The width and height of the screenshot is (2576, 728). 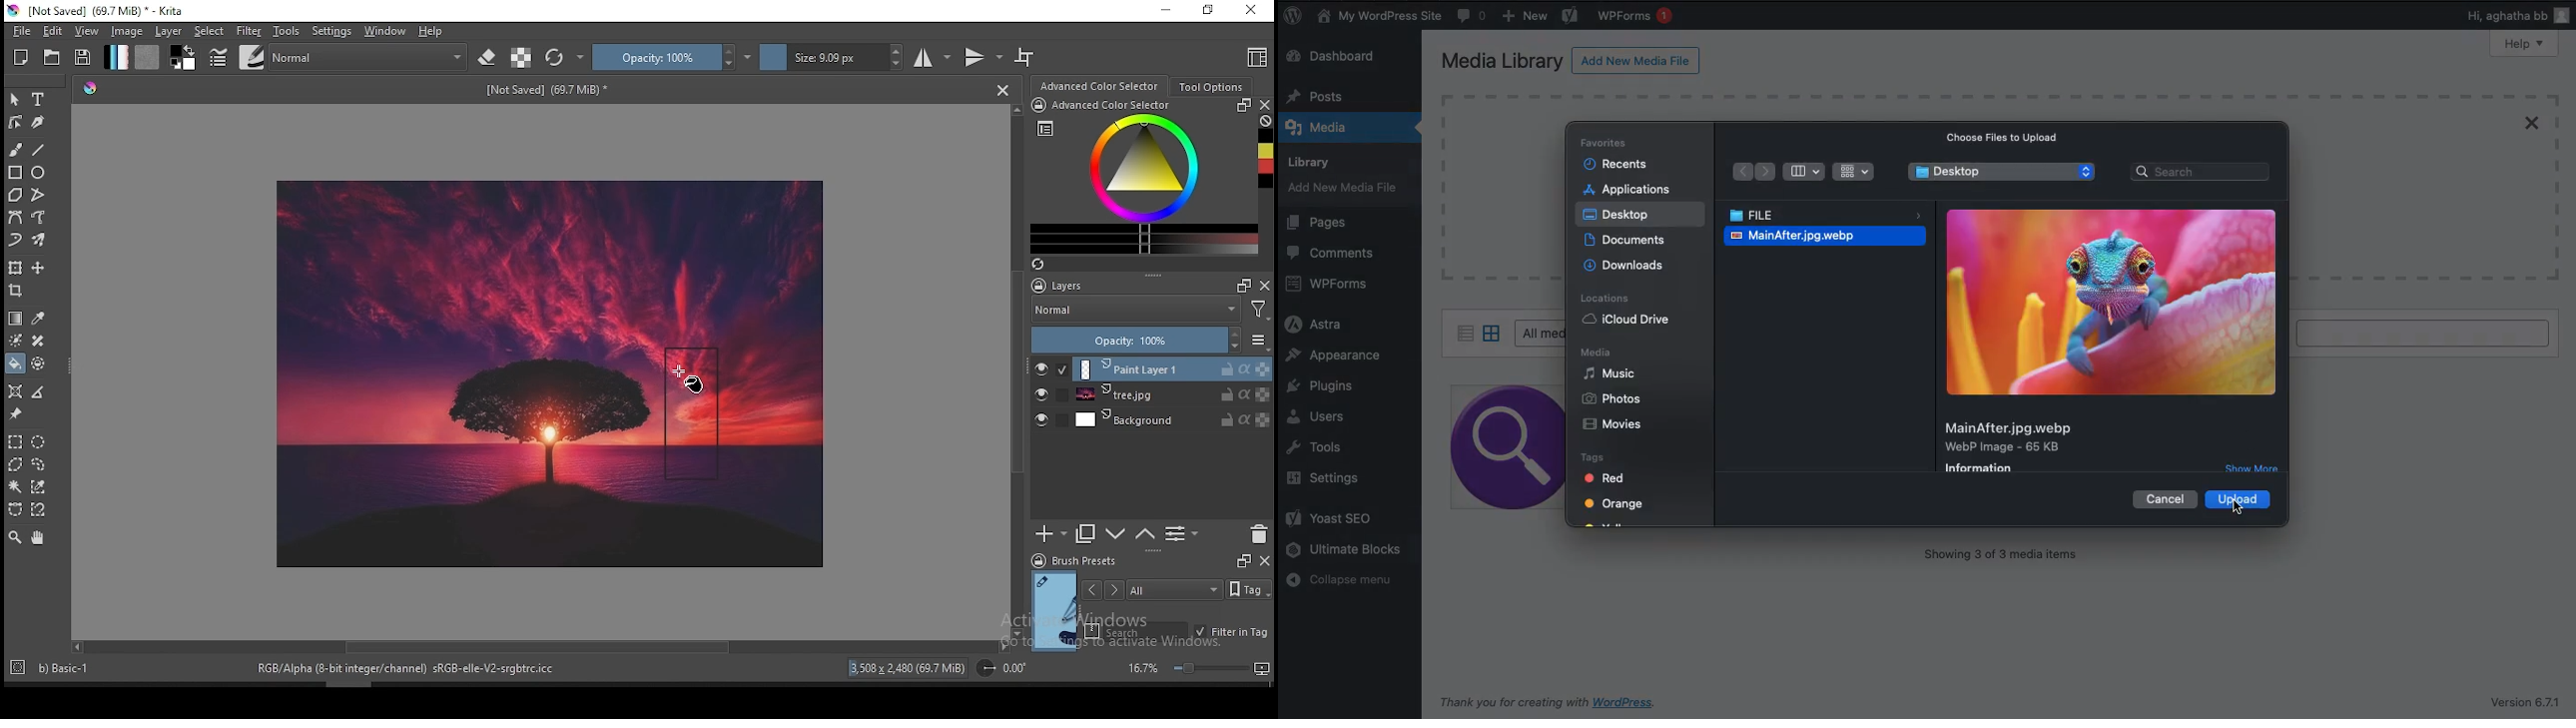 I want to click on horizontal mirror tool, so click(x=934, y=57).